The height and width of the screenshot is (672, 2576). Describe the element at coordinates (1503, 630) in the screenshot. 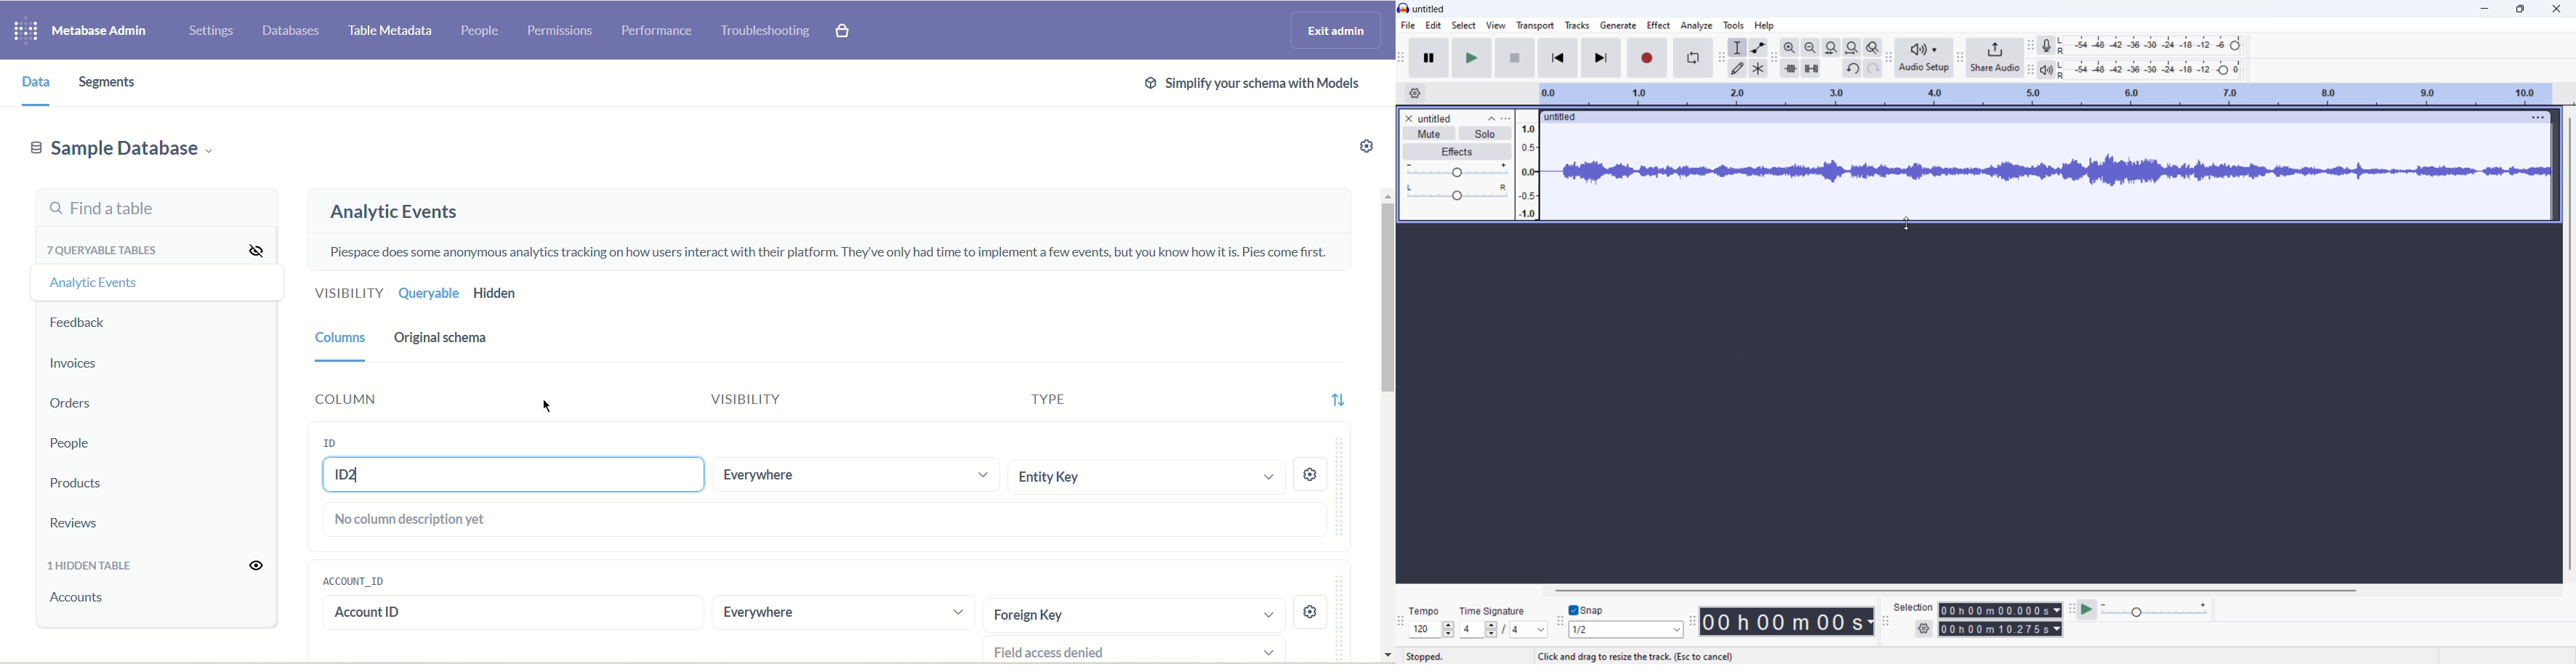

I see `set time signature` at that location.